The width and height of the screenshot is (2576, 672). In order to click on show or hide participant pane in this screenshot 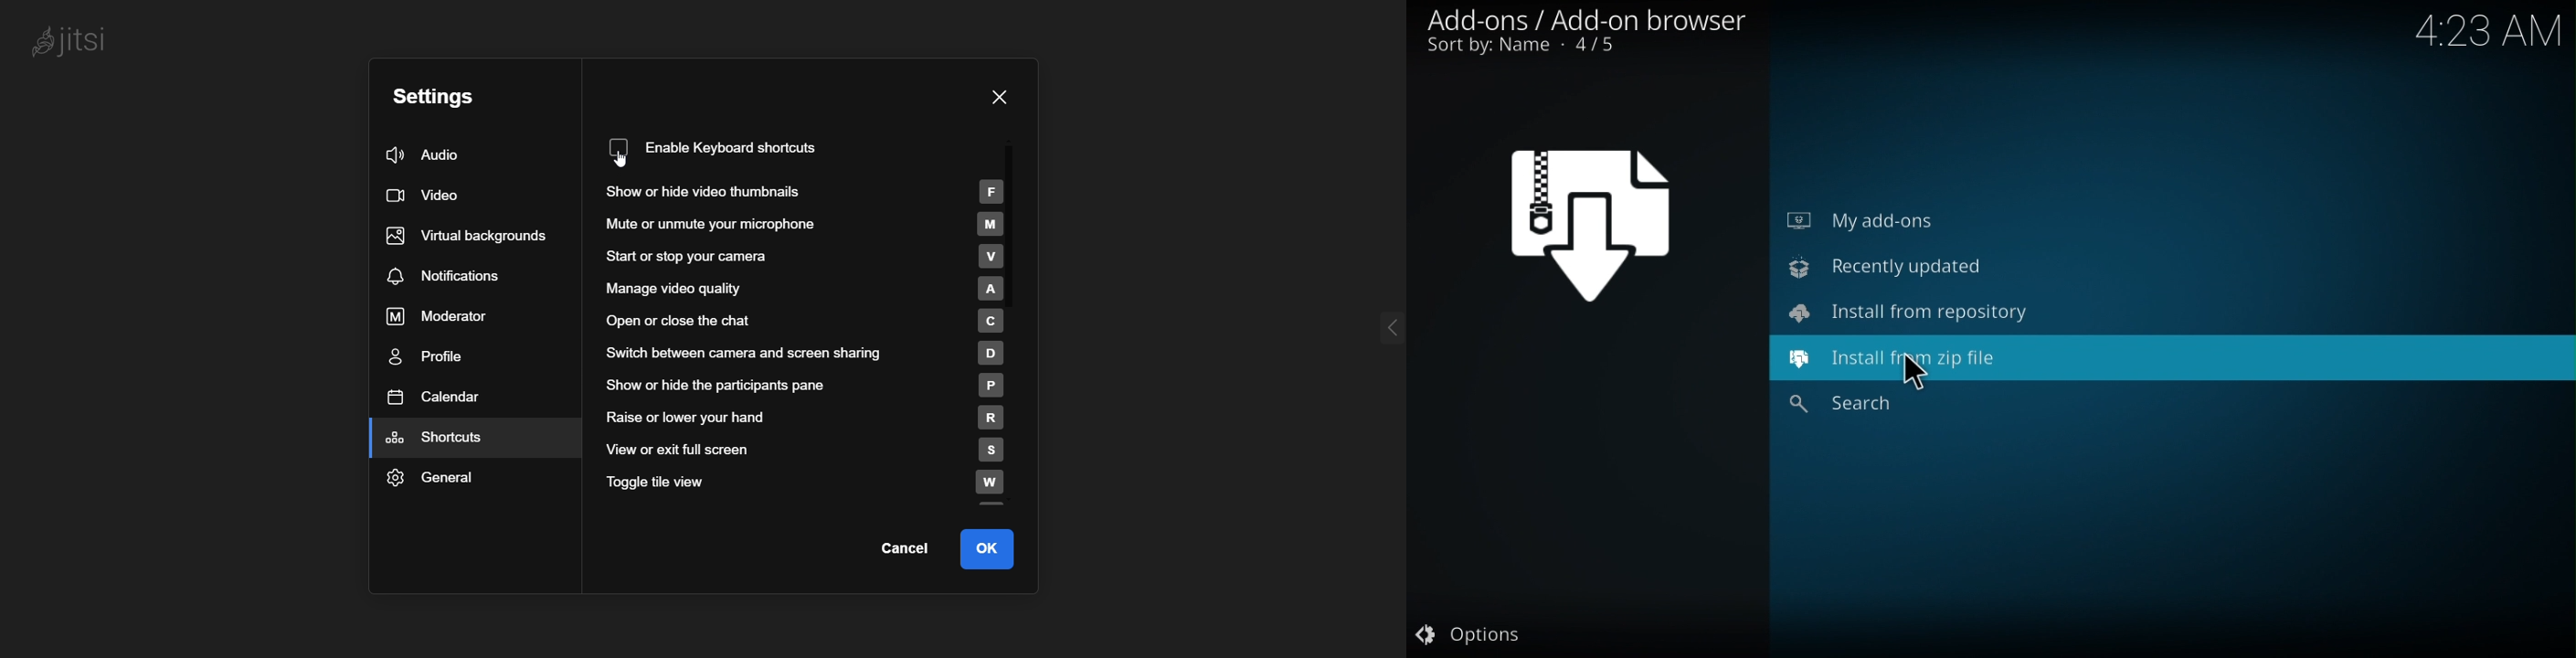, I will do `click(803, 386)`.